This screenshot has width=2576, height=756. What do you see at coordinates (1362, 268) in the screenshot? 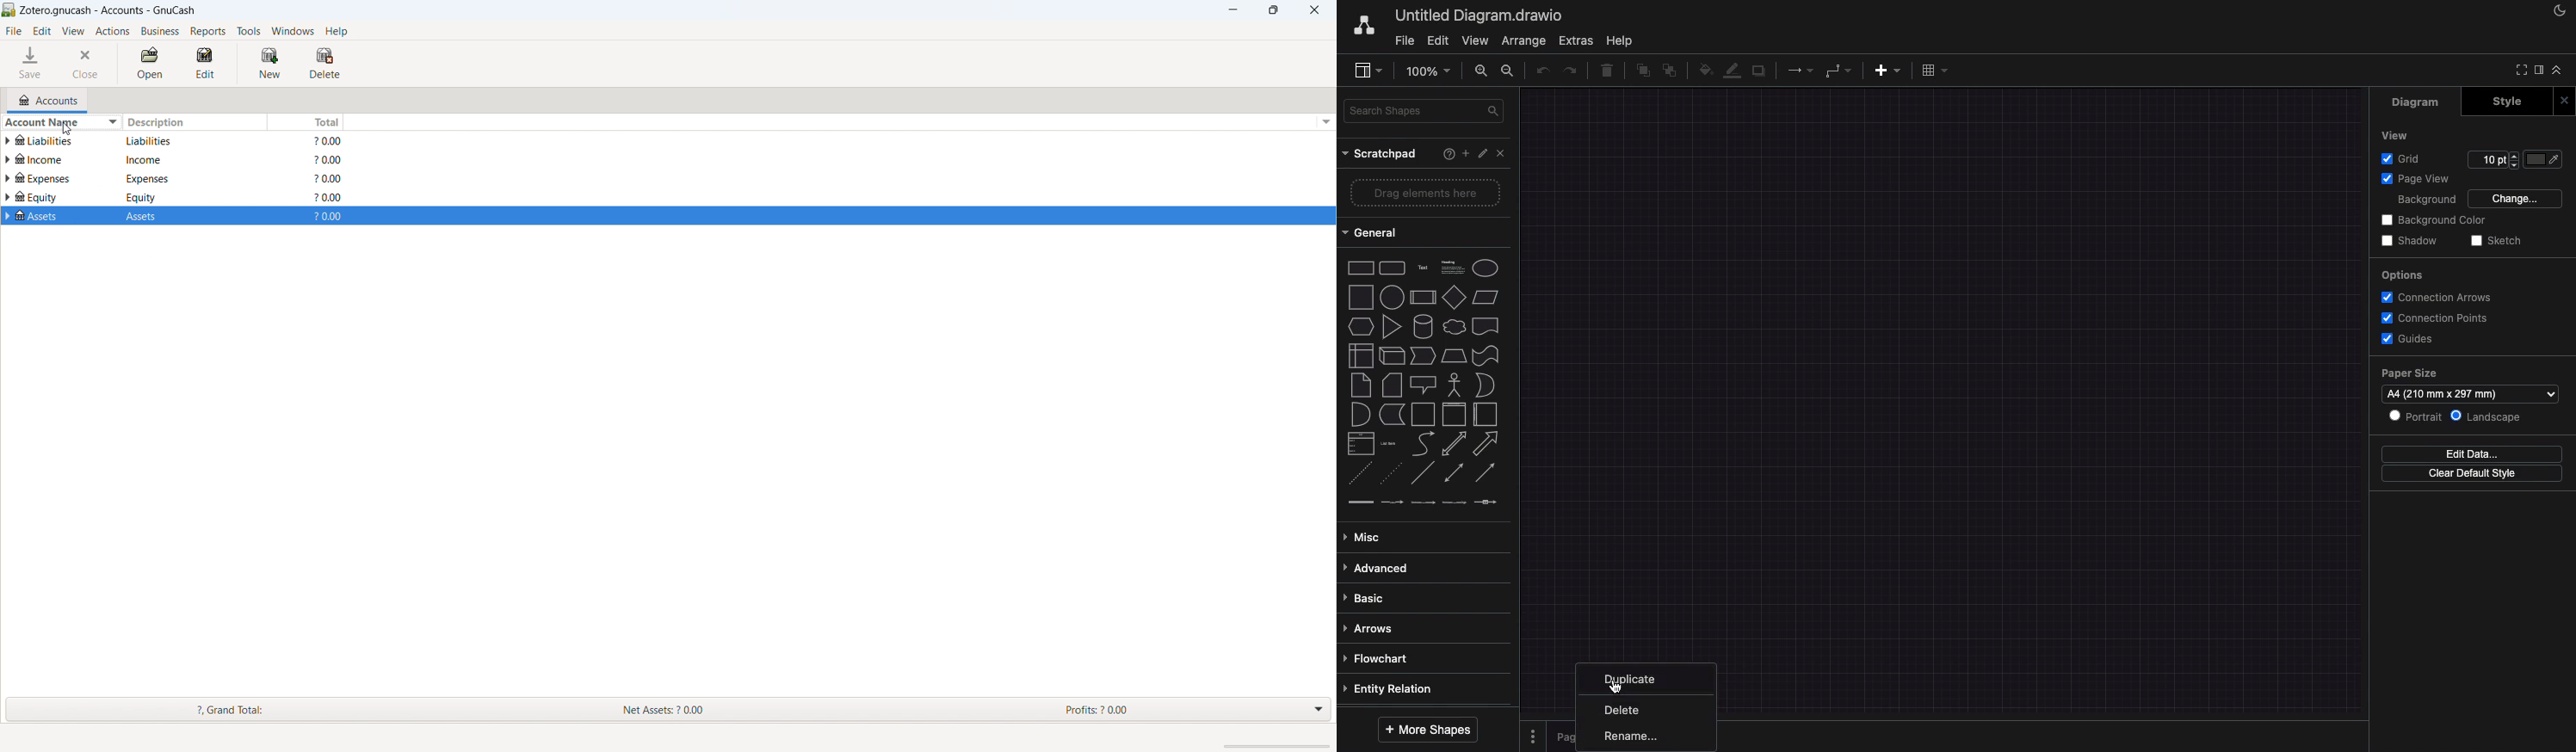
I see `rectangle` at bounding box center [1362, 268].